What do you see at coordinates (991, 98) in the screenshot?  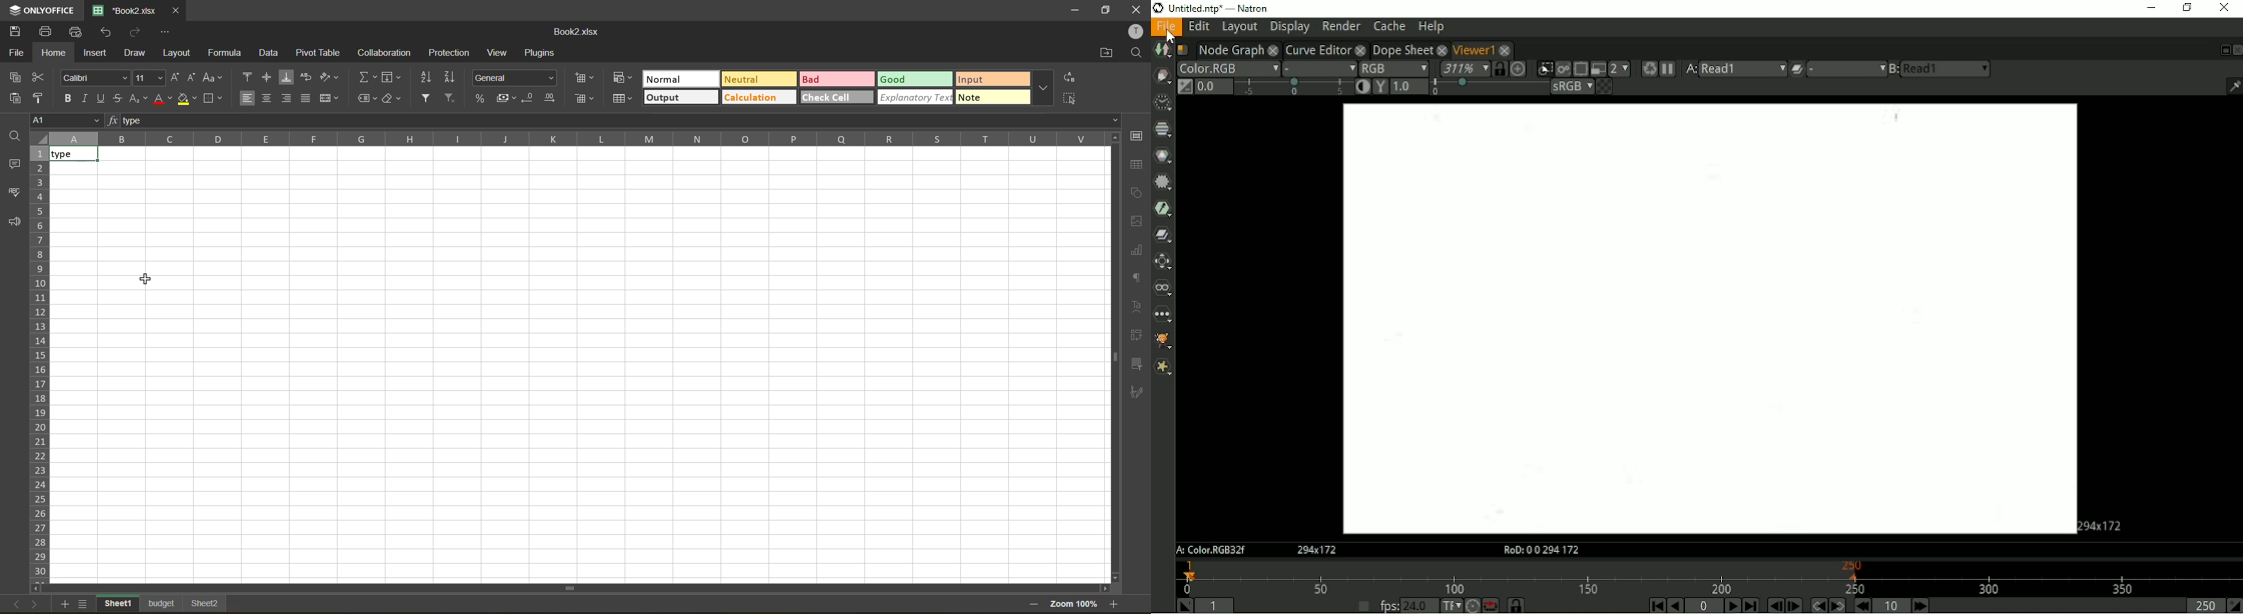 I see `more` at bounding box center [991, 98].